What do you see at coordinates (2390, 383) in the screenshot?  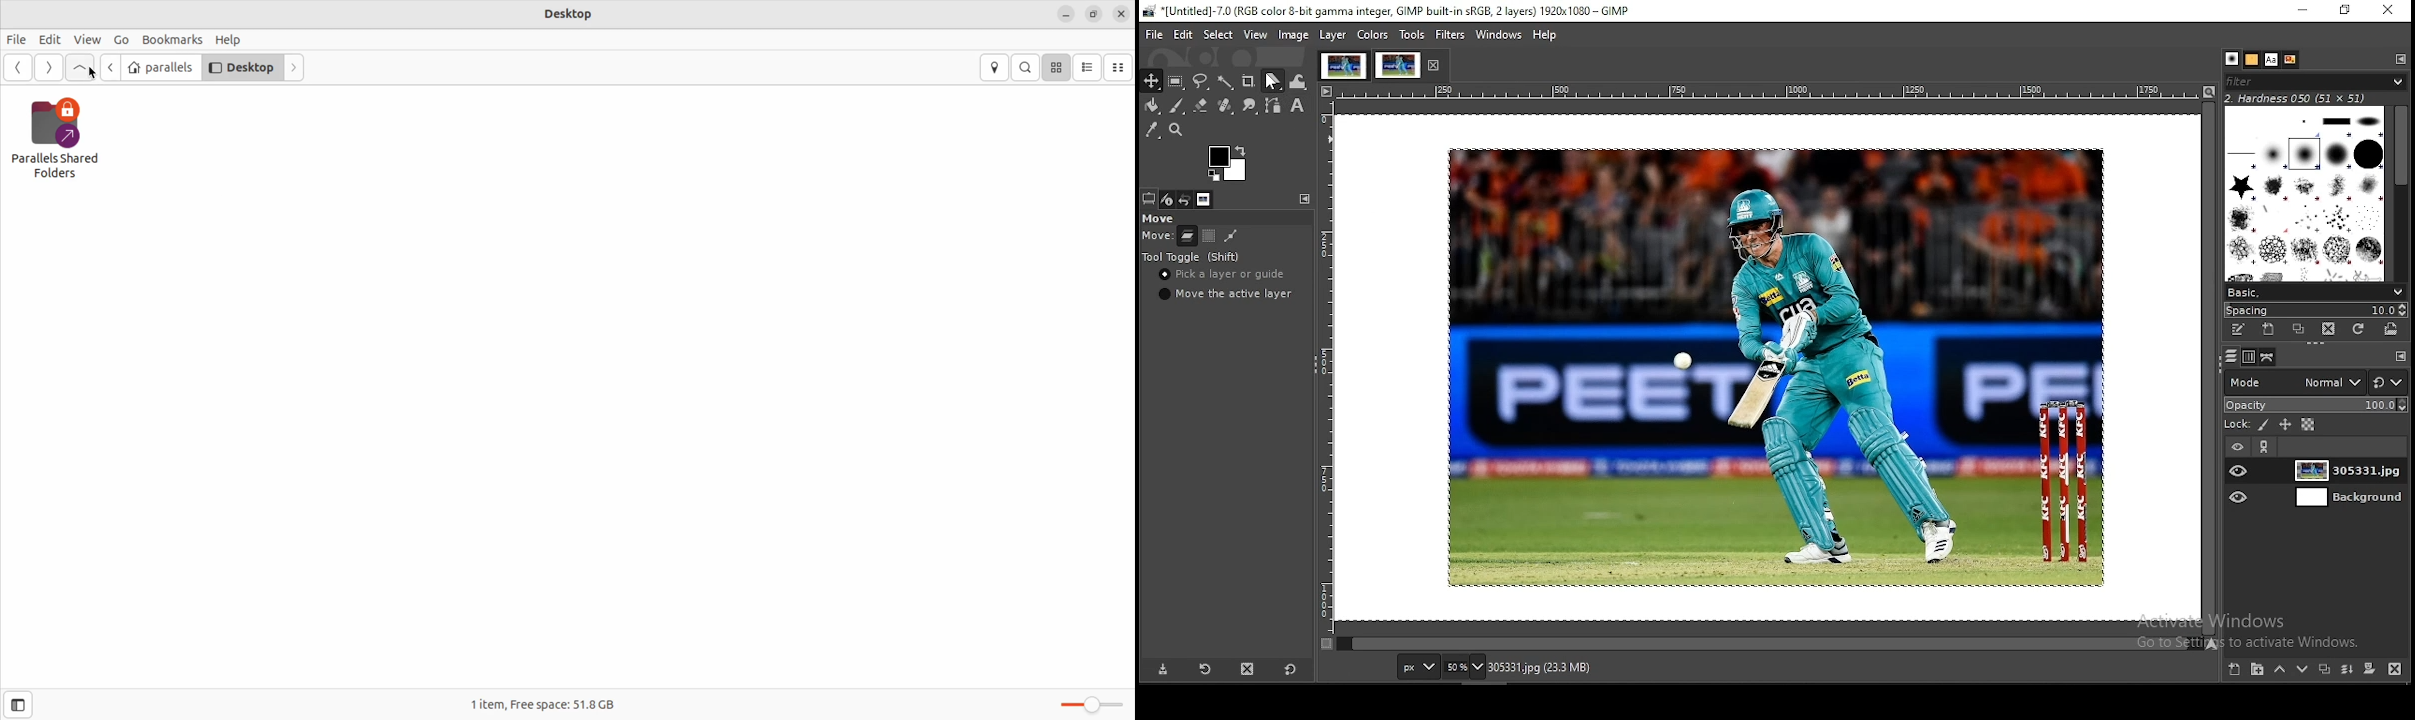 I see `switch between modes` at bounding box center [2390, 383].